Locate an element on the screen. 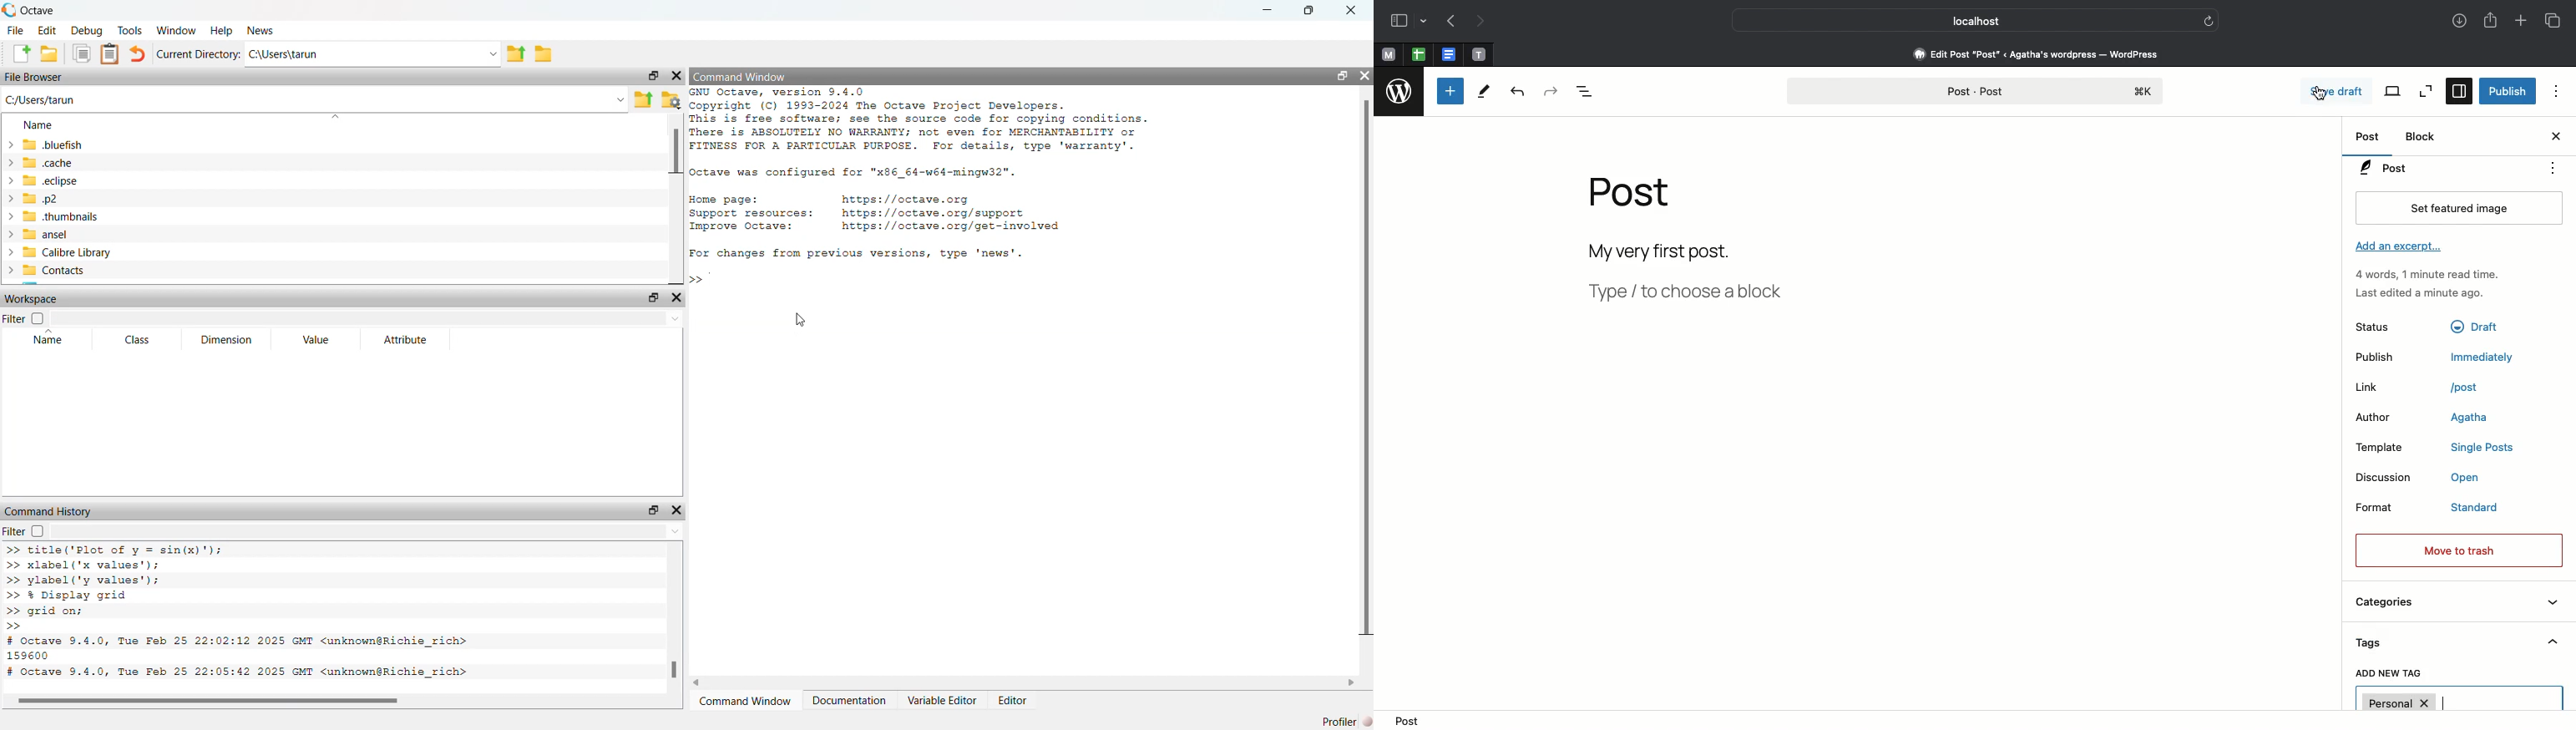 The image size is (2576, 756). File Browser is located at coordinates (32, 77).